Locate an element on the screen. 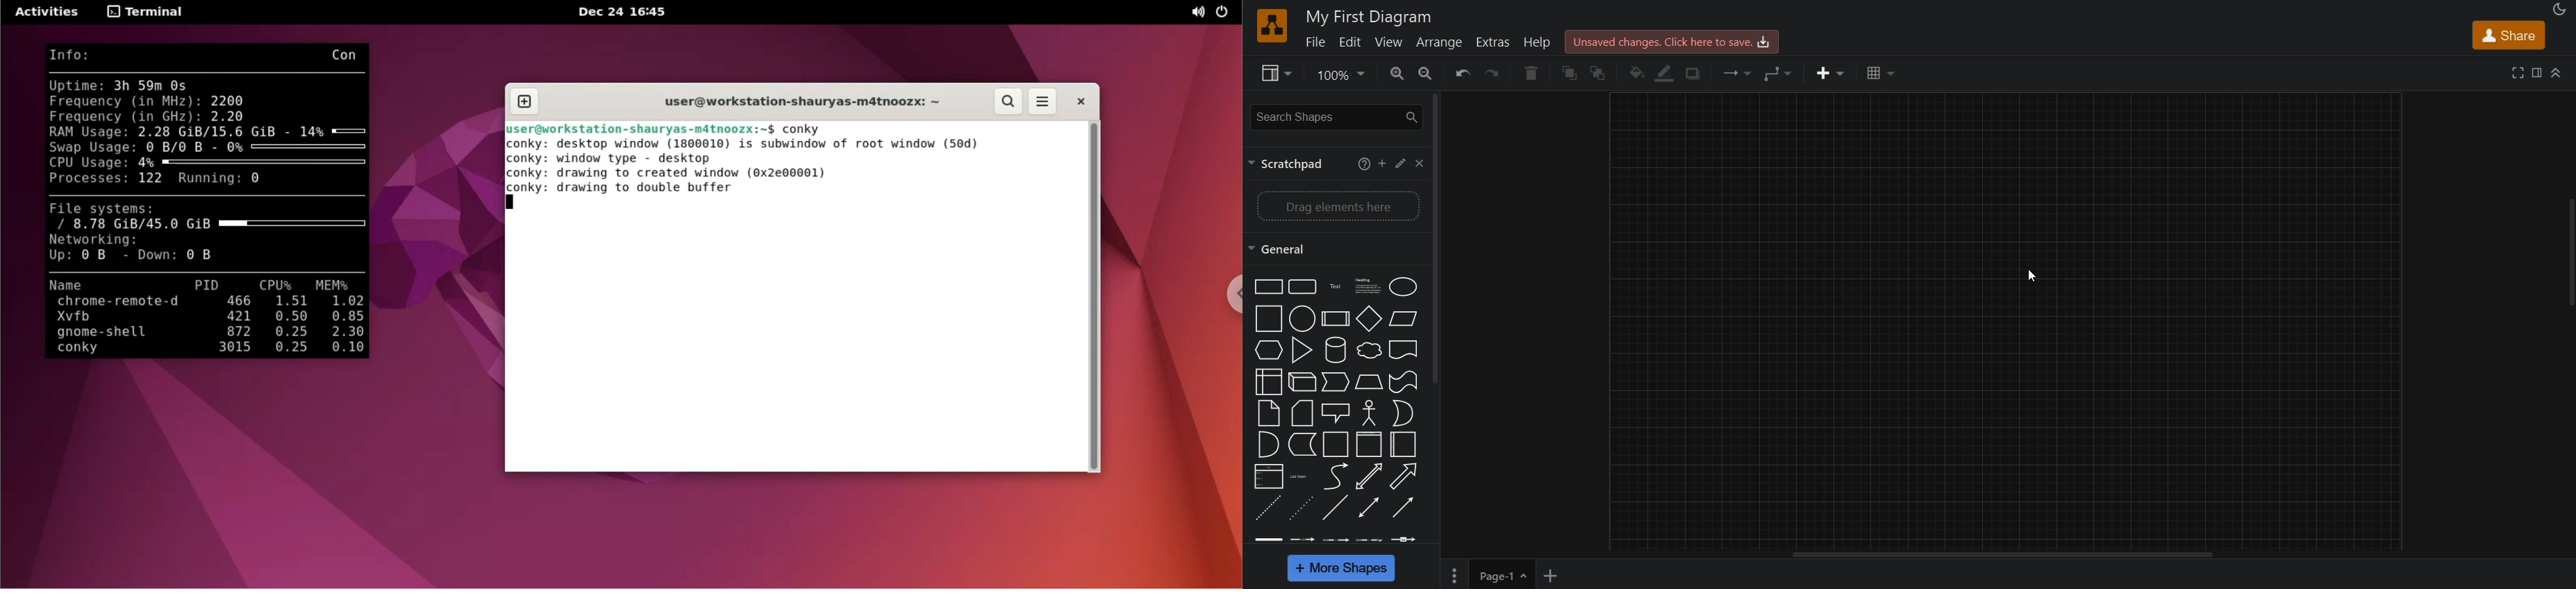 This screenshot has width=2576, height=616. full screen is located at coordinates (2520, 72).